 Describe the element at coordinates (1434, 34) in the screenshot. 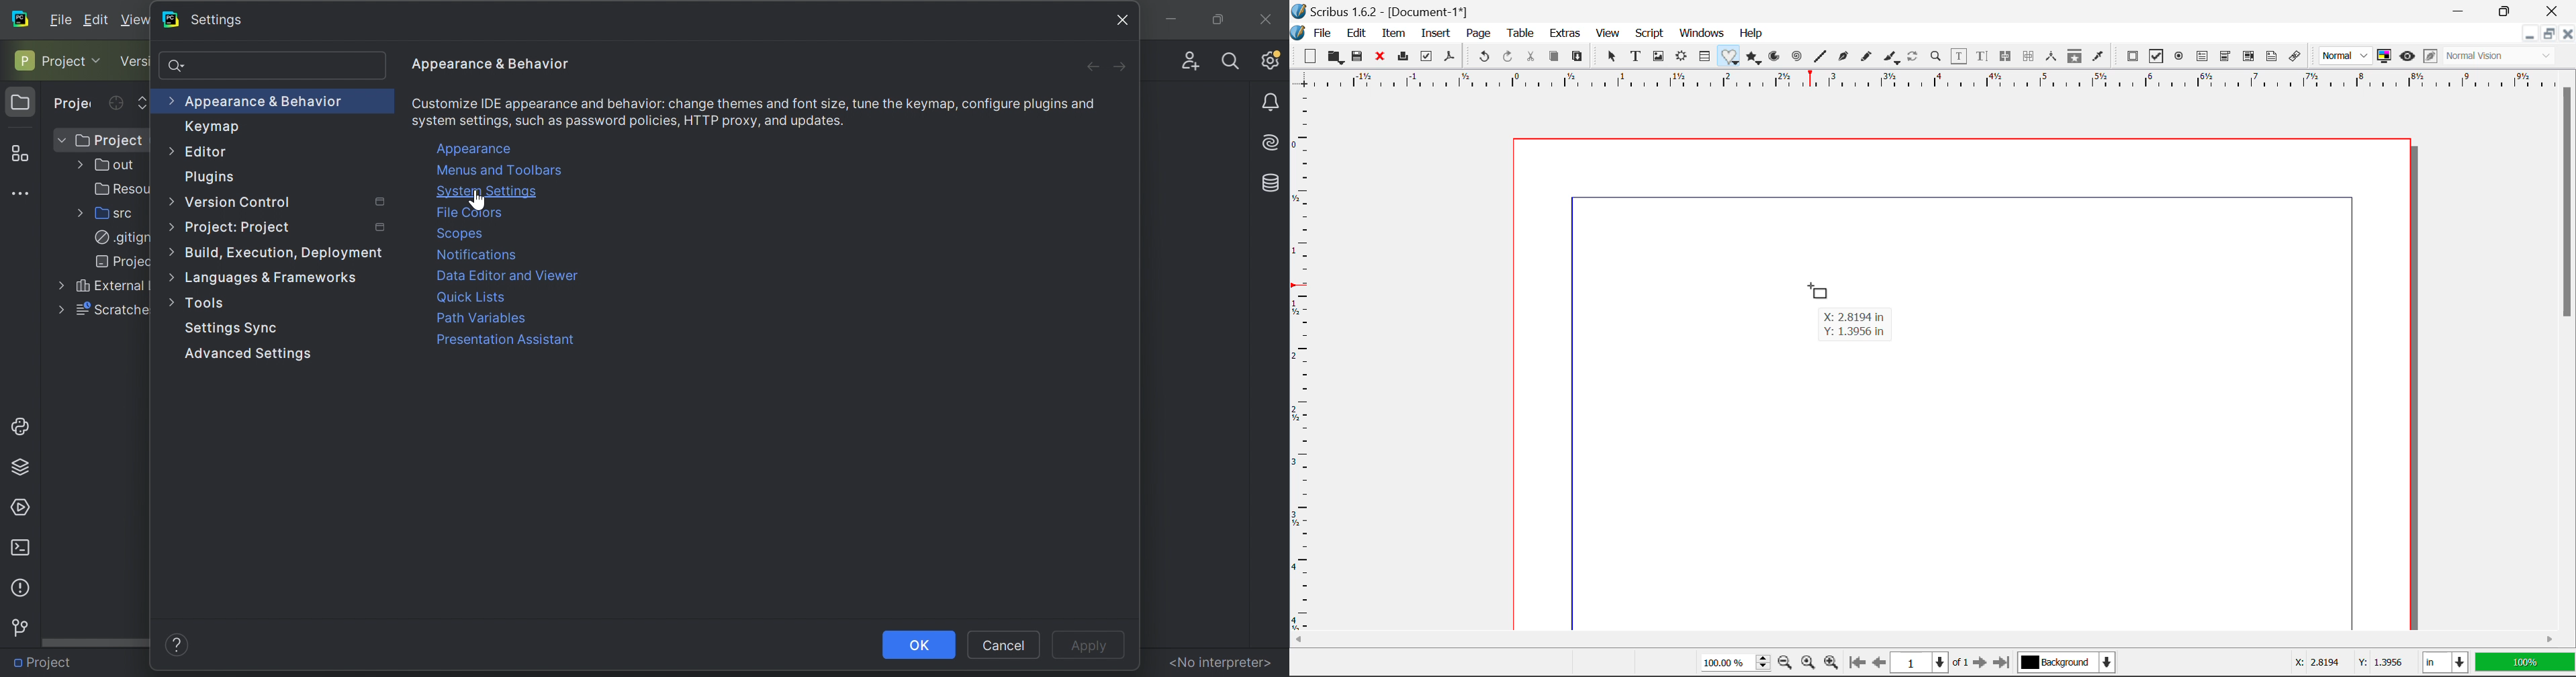

I see `Insert` at that location.